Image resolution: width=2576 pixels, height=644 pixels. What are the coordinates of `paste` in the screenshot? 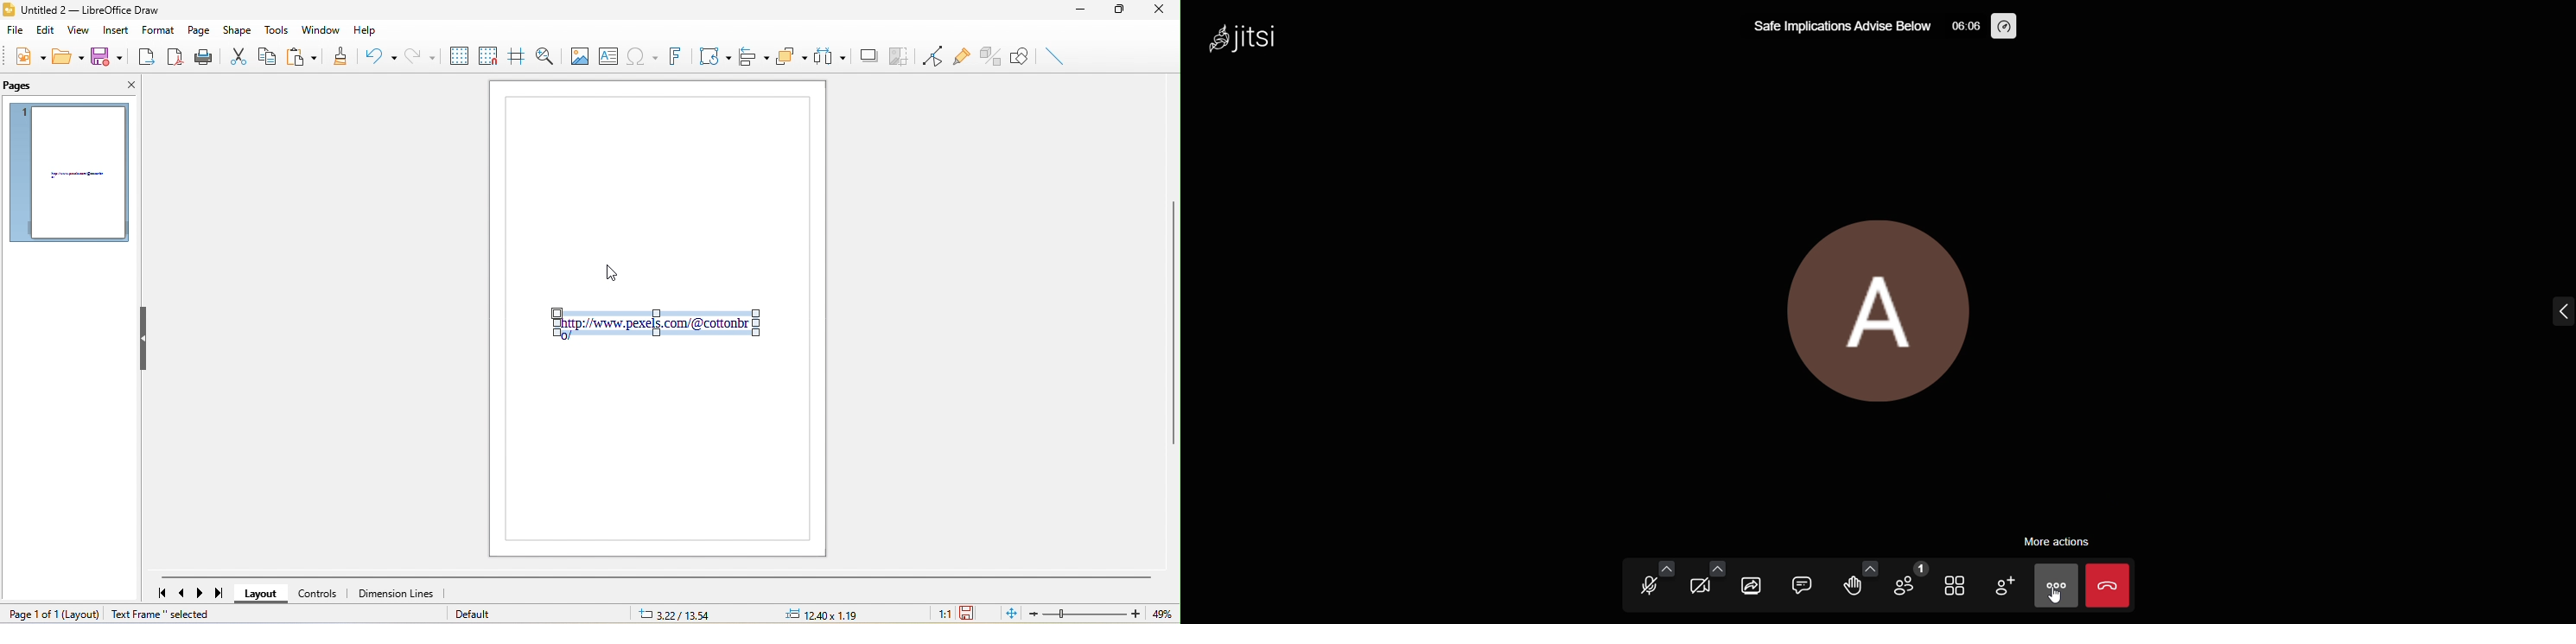 It's located at (307, 56).